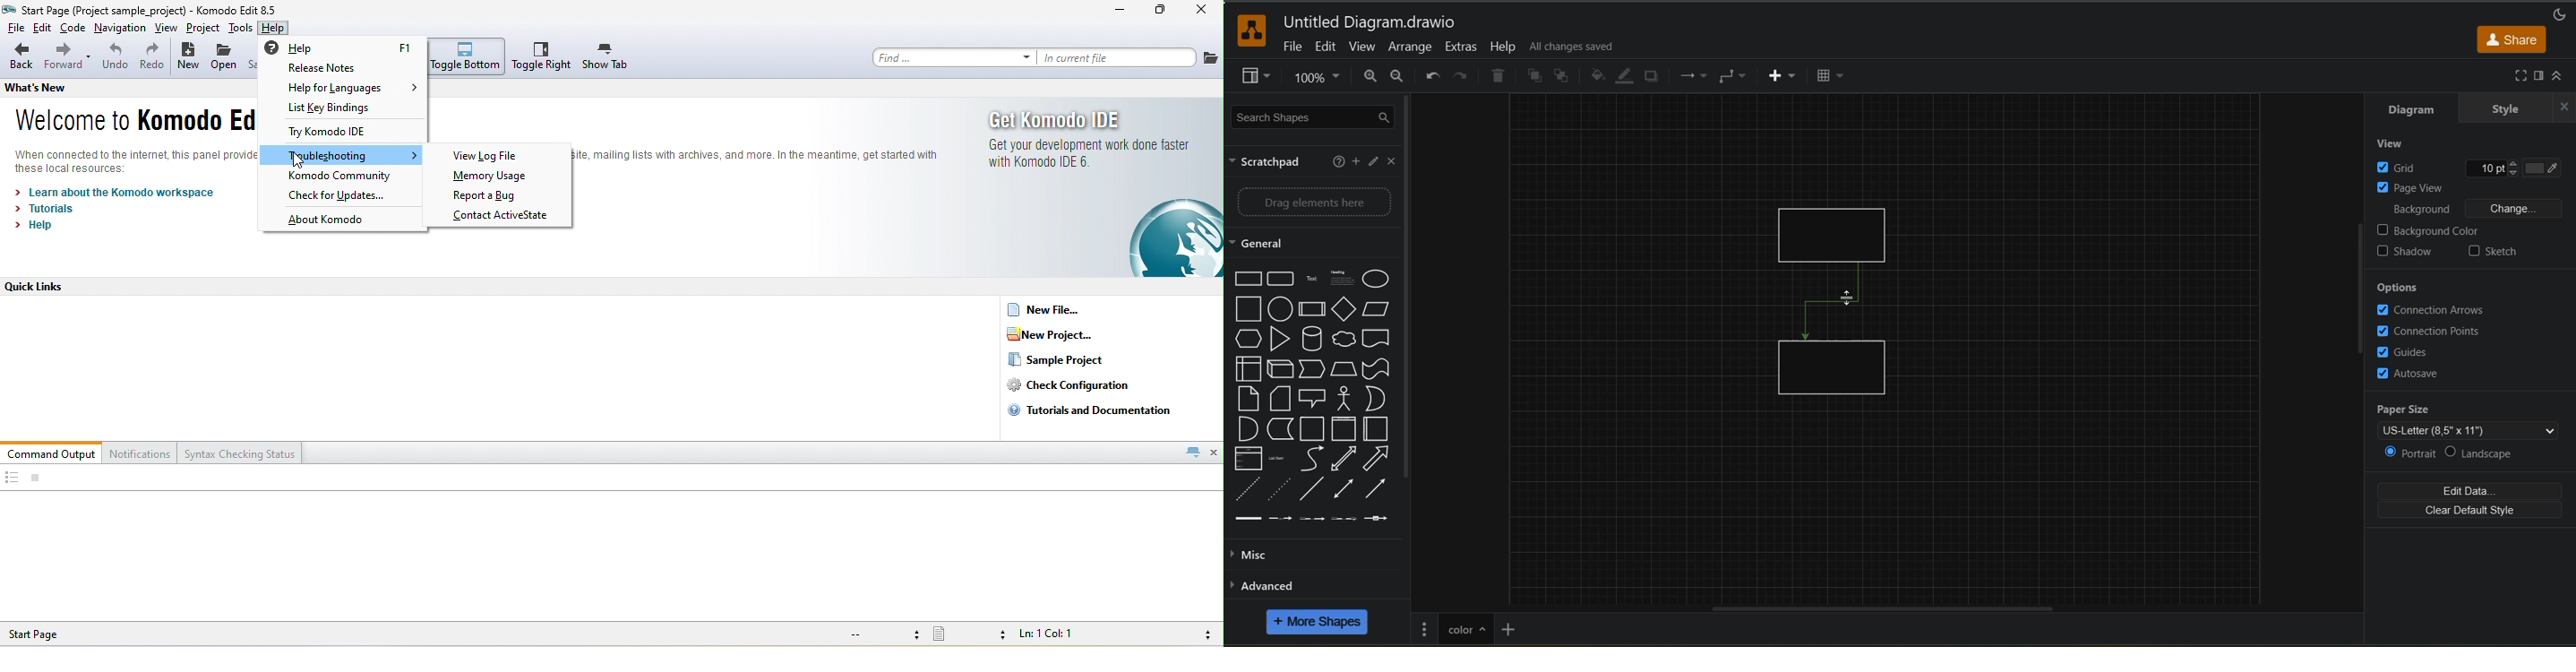 The height and width of the screenshot is (672, 2576). Describe the element at coordinates (1293, 49) in the screenshot. I see `file` at that location.